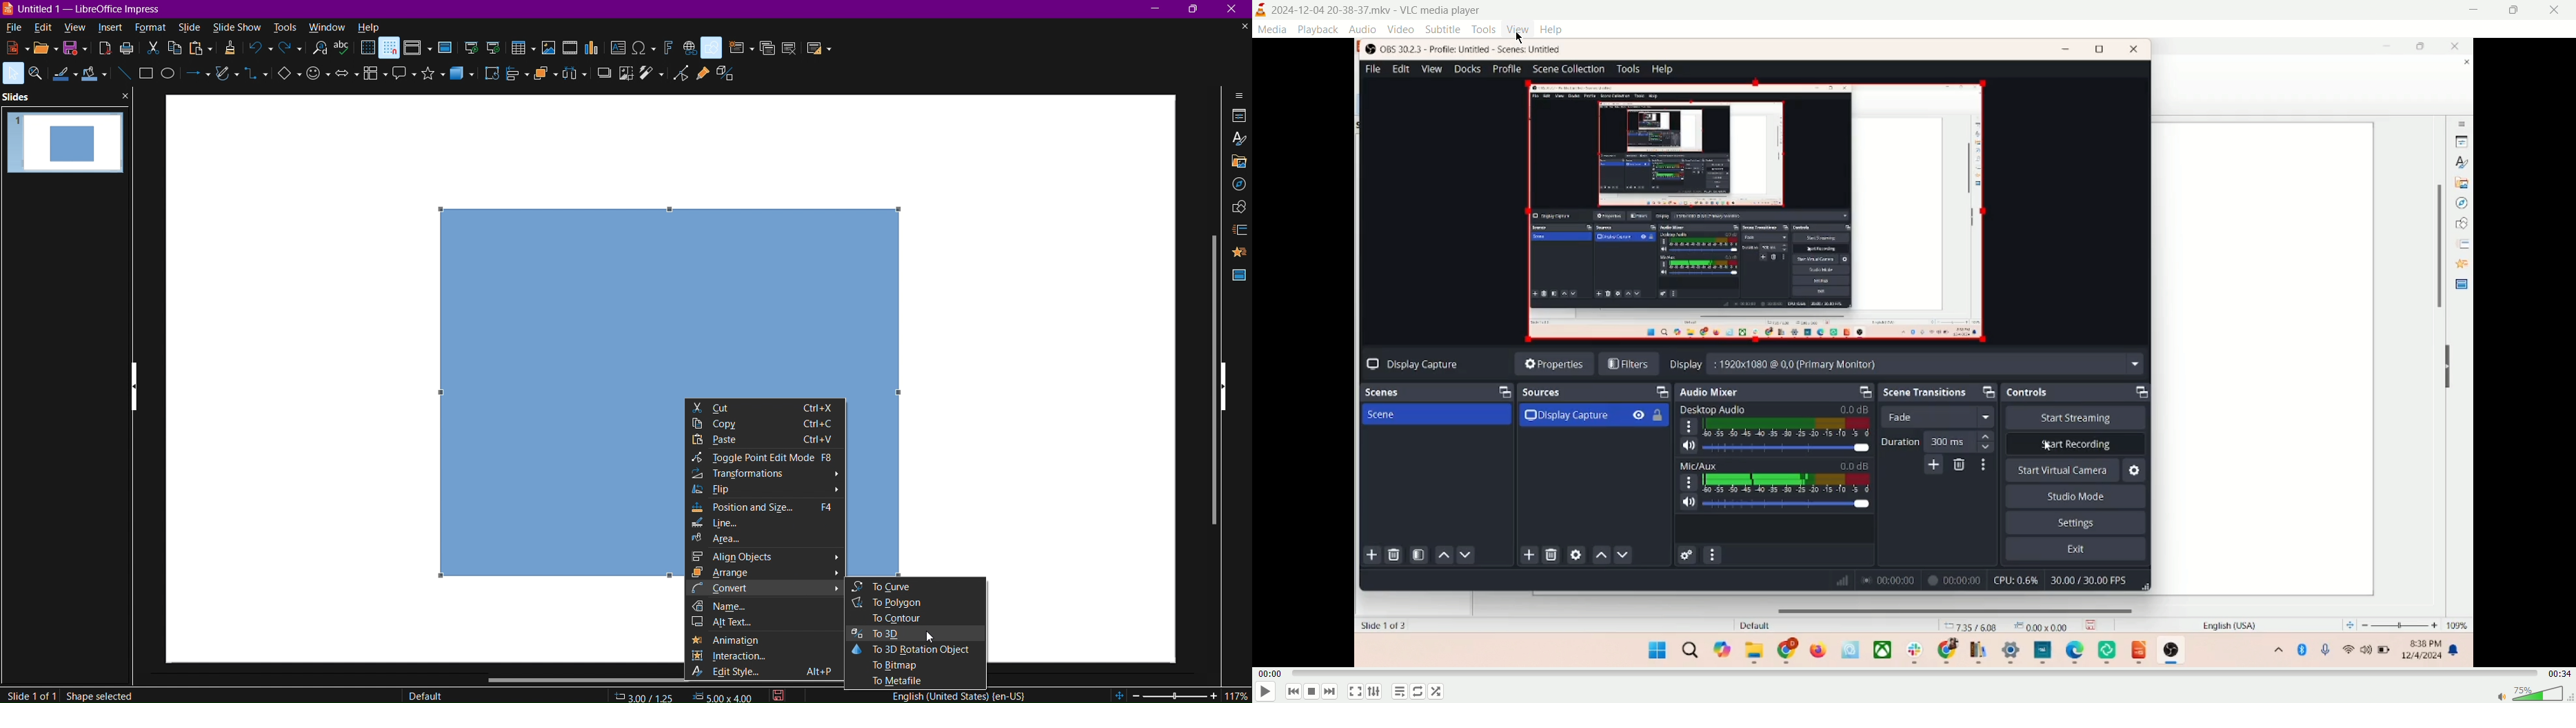 The height and width of the screenshot is (728, 2576). I want to click on Align Objects, so click(514, 78).